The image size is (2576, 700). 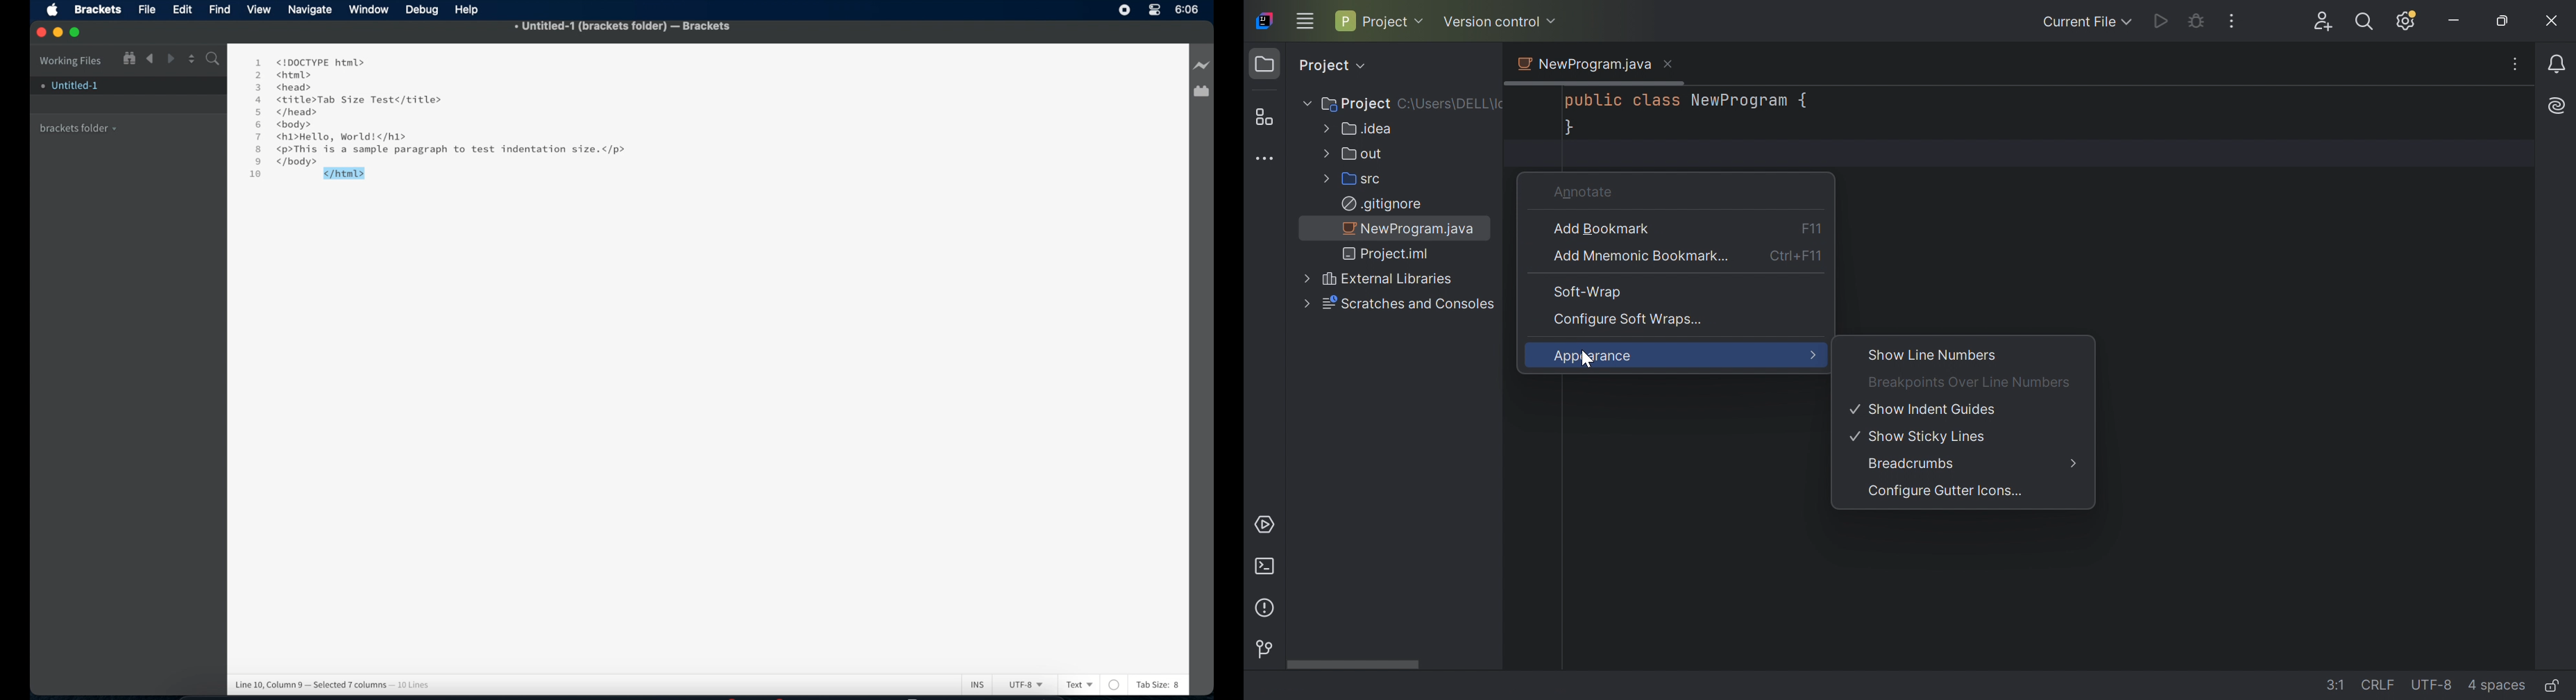 I want to click on 9 </body>, so click(x=299, y=162).